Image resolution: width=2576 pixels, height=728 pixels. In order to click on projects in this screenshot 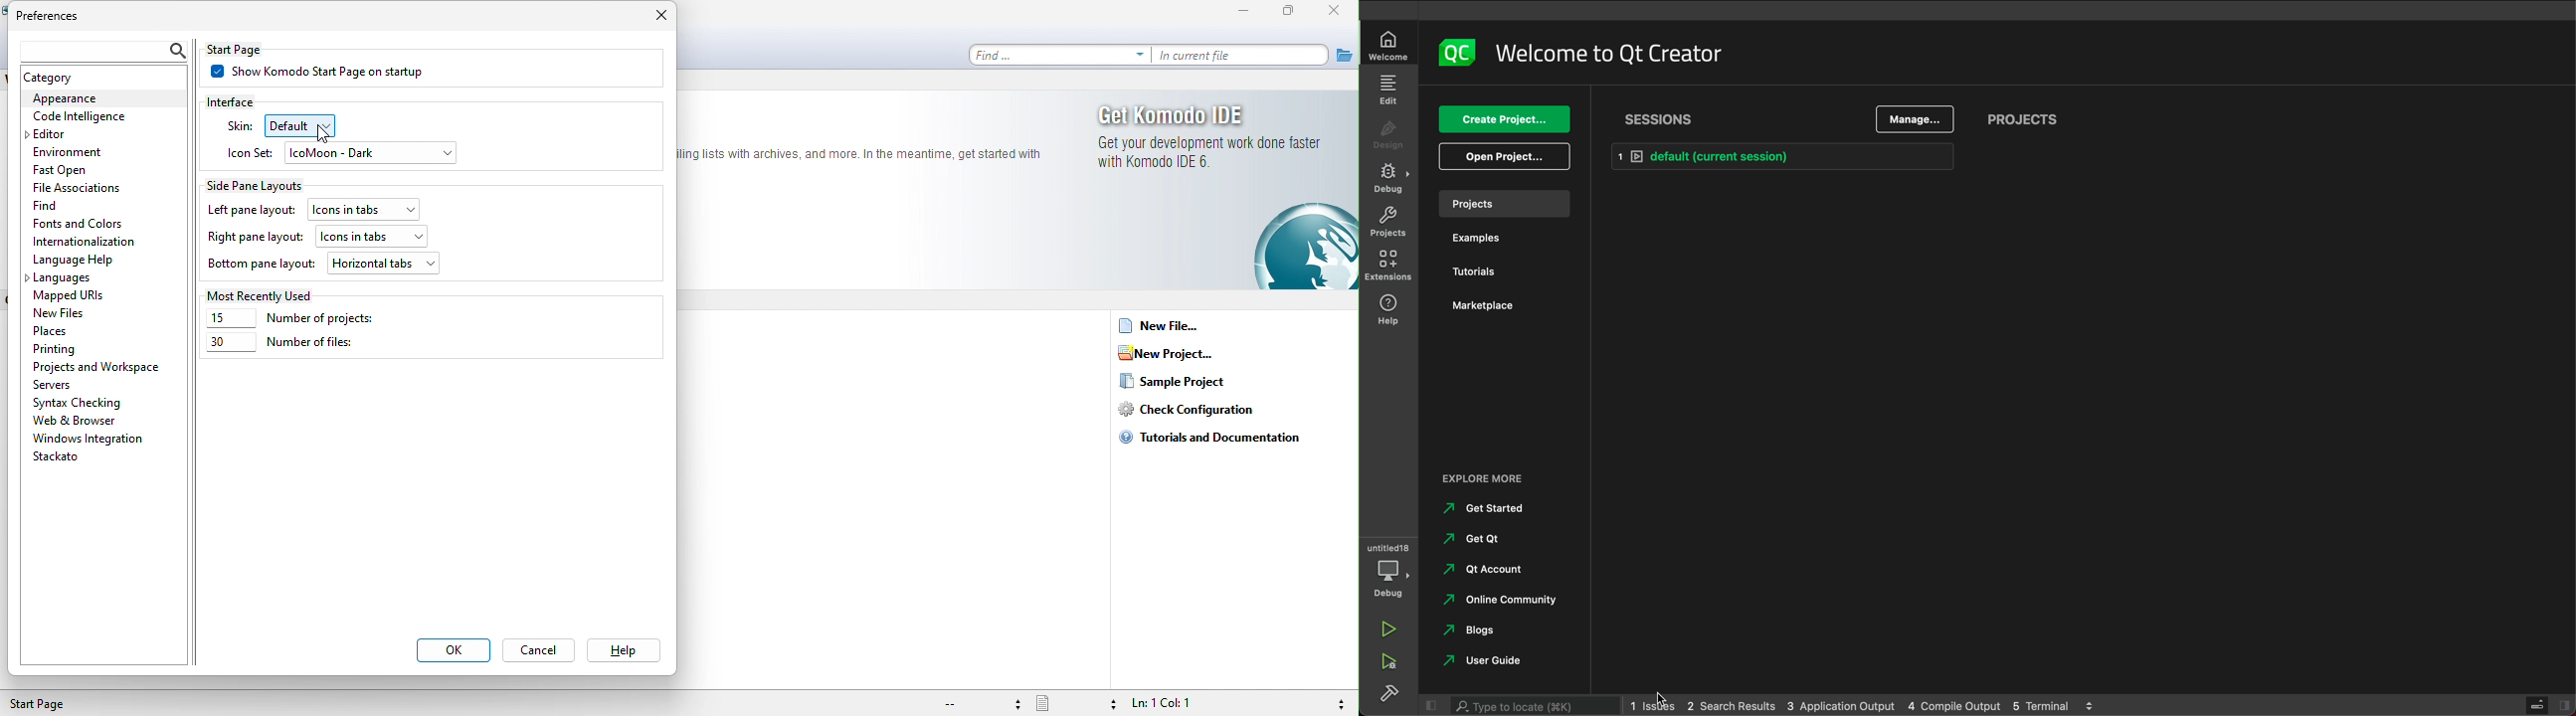, I will do `click(1389, 221)`.